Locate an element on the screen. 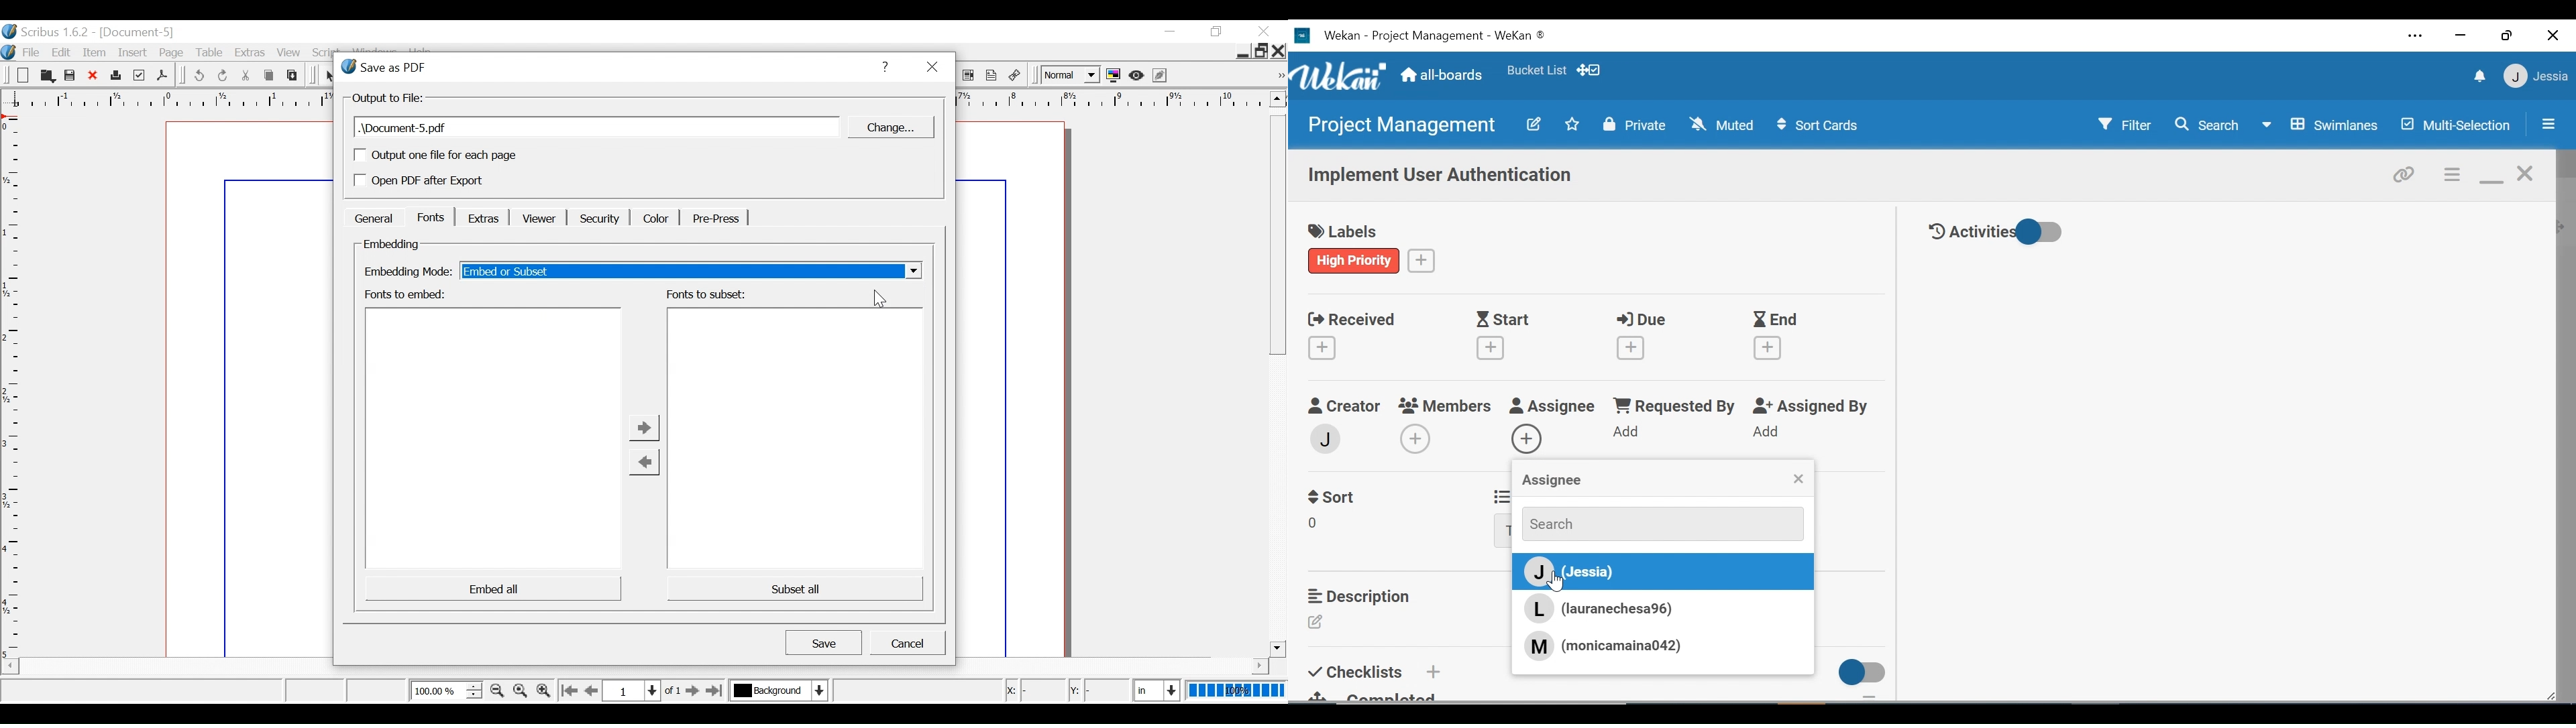  notifications is located at coordinates (2477, 76).